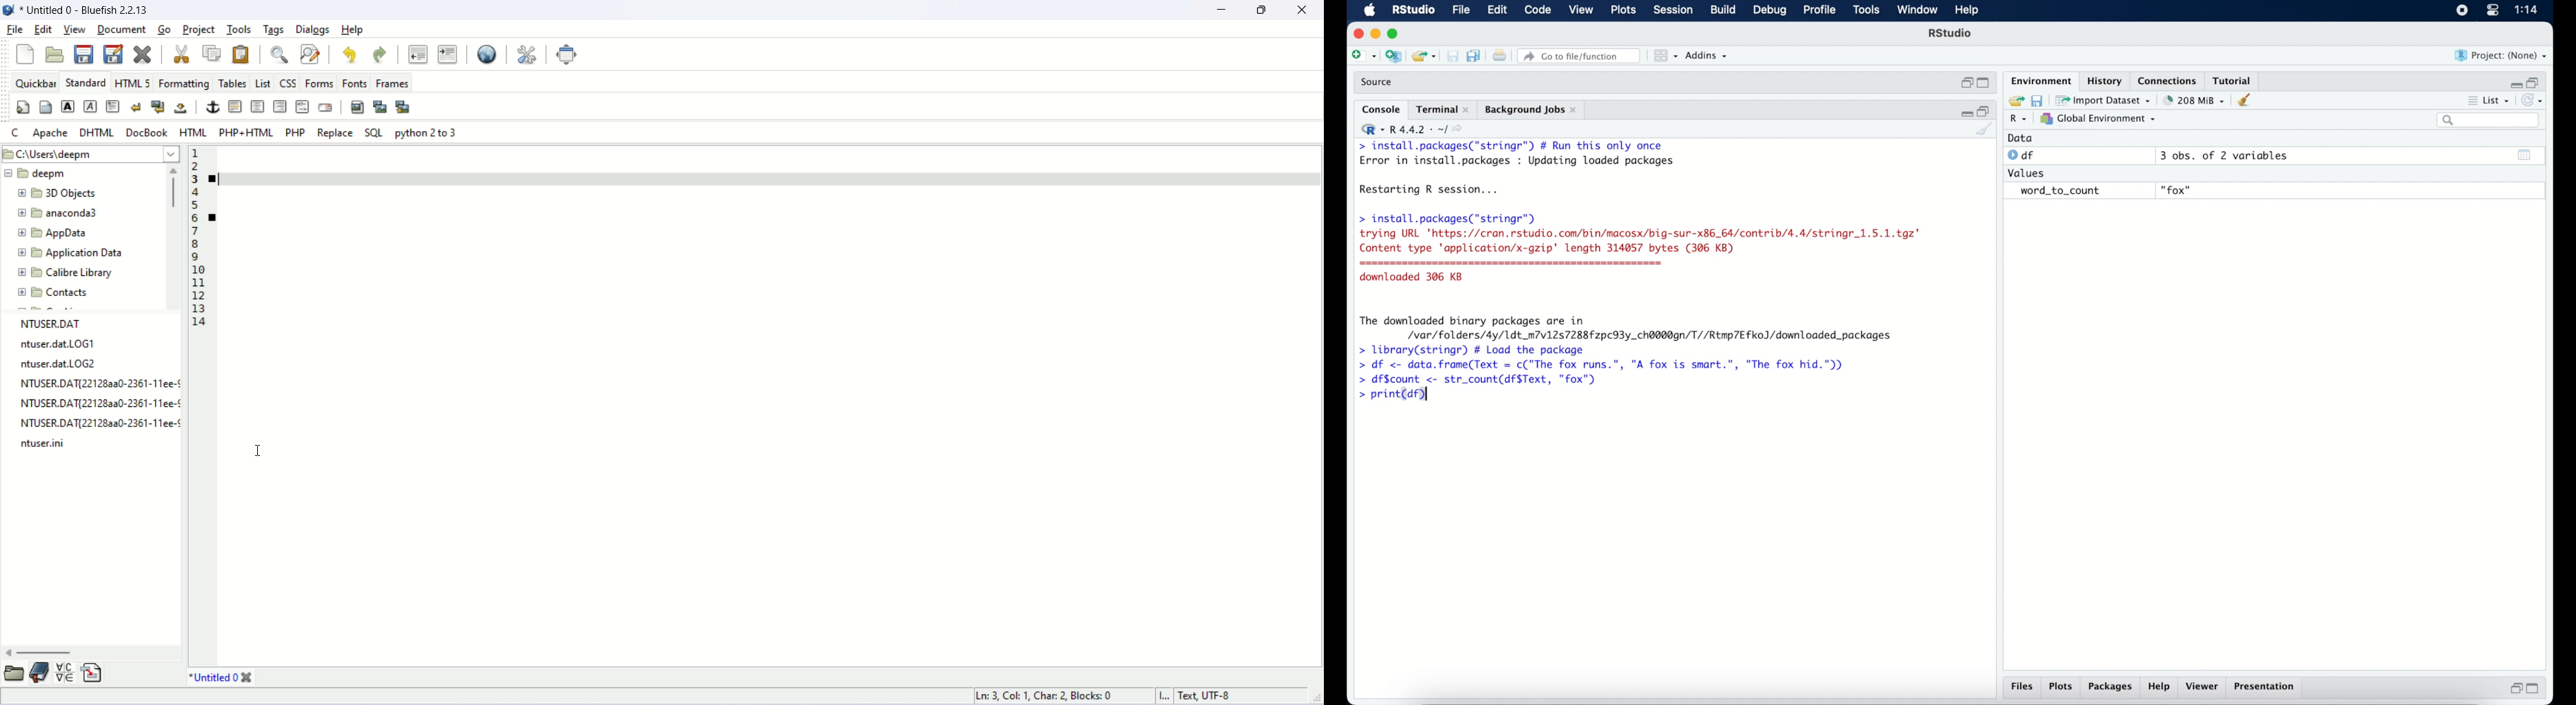 The height and width of the screenshot is (728, 2576). What do you see at coordinates (2177, 191) in the screenshot?
I see `fox` at bounding box center [2177, 191].